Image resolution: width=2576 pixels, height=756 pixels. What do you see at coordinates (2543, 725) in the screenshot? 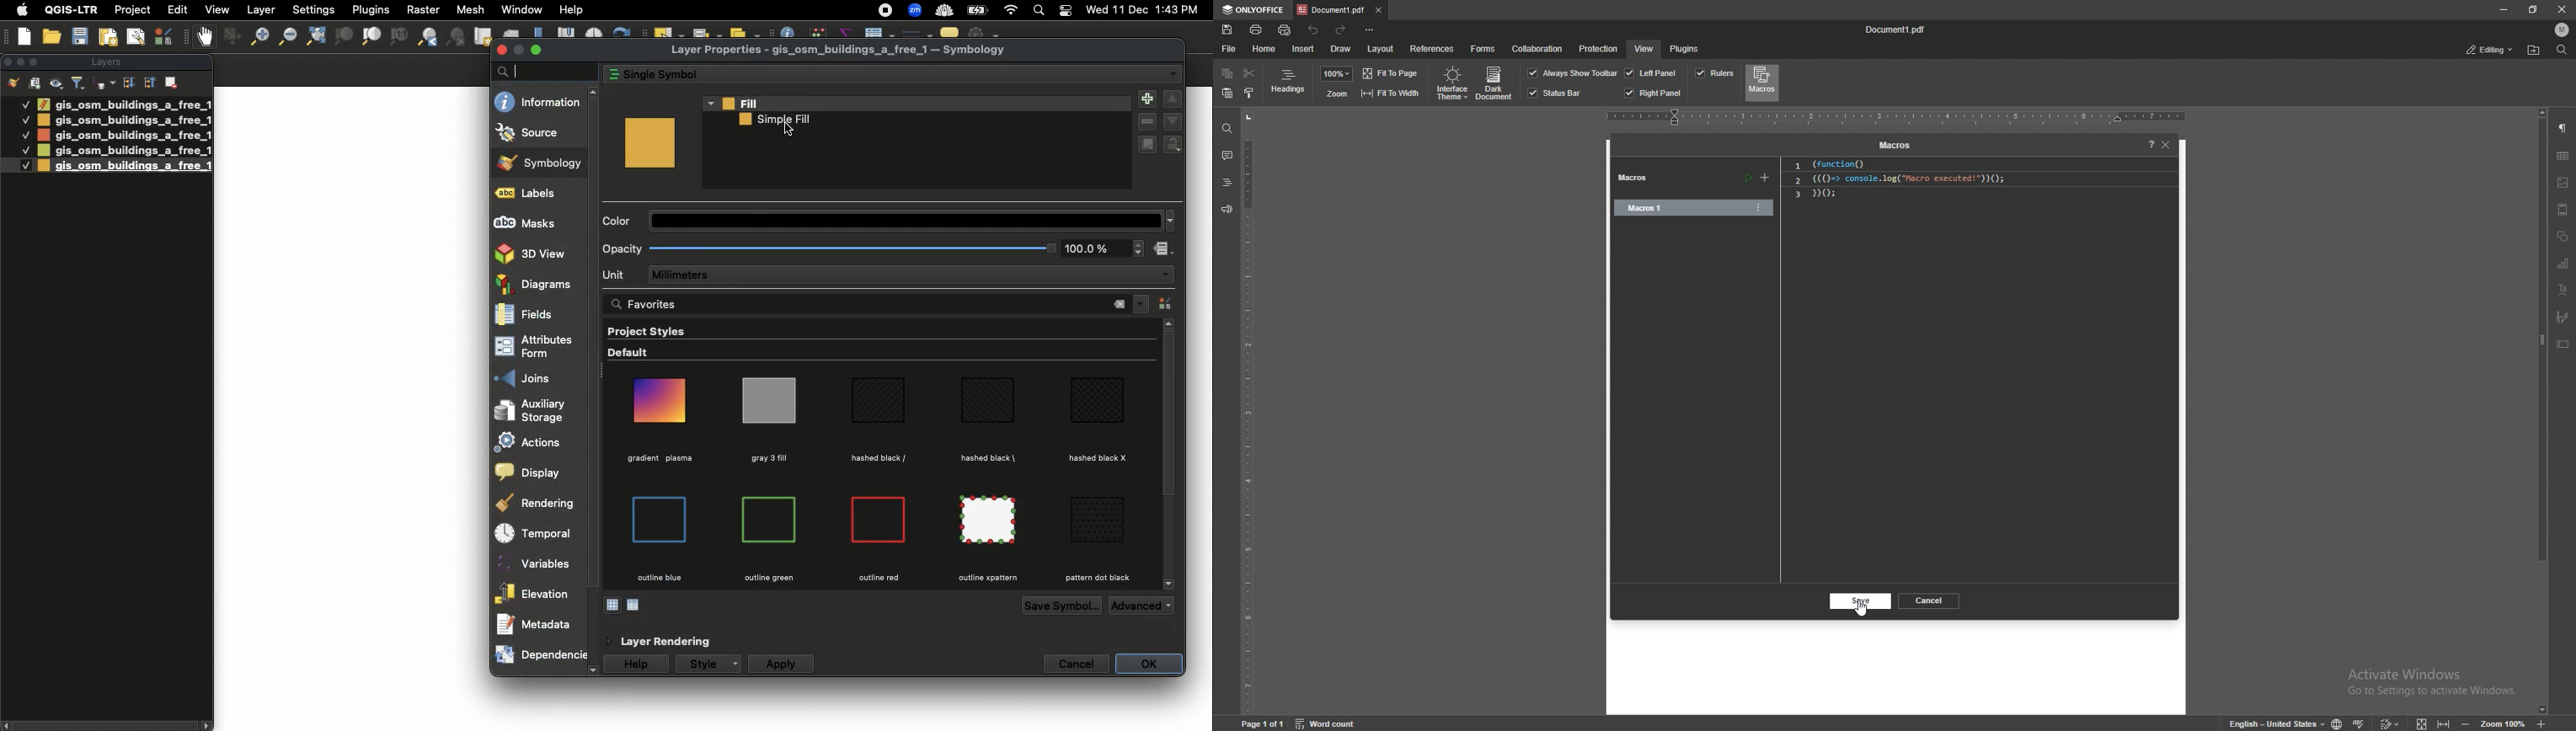
I see `zoom in` at bounding box center [2543, 725].